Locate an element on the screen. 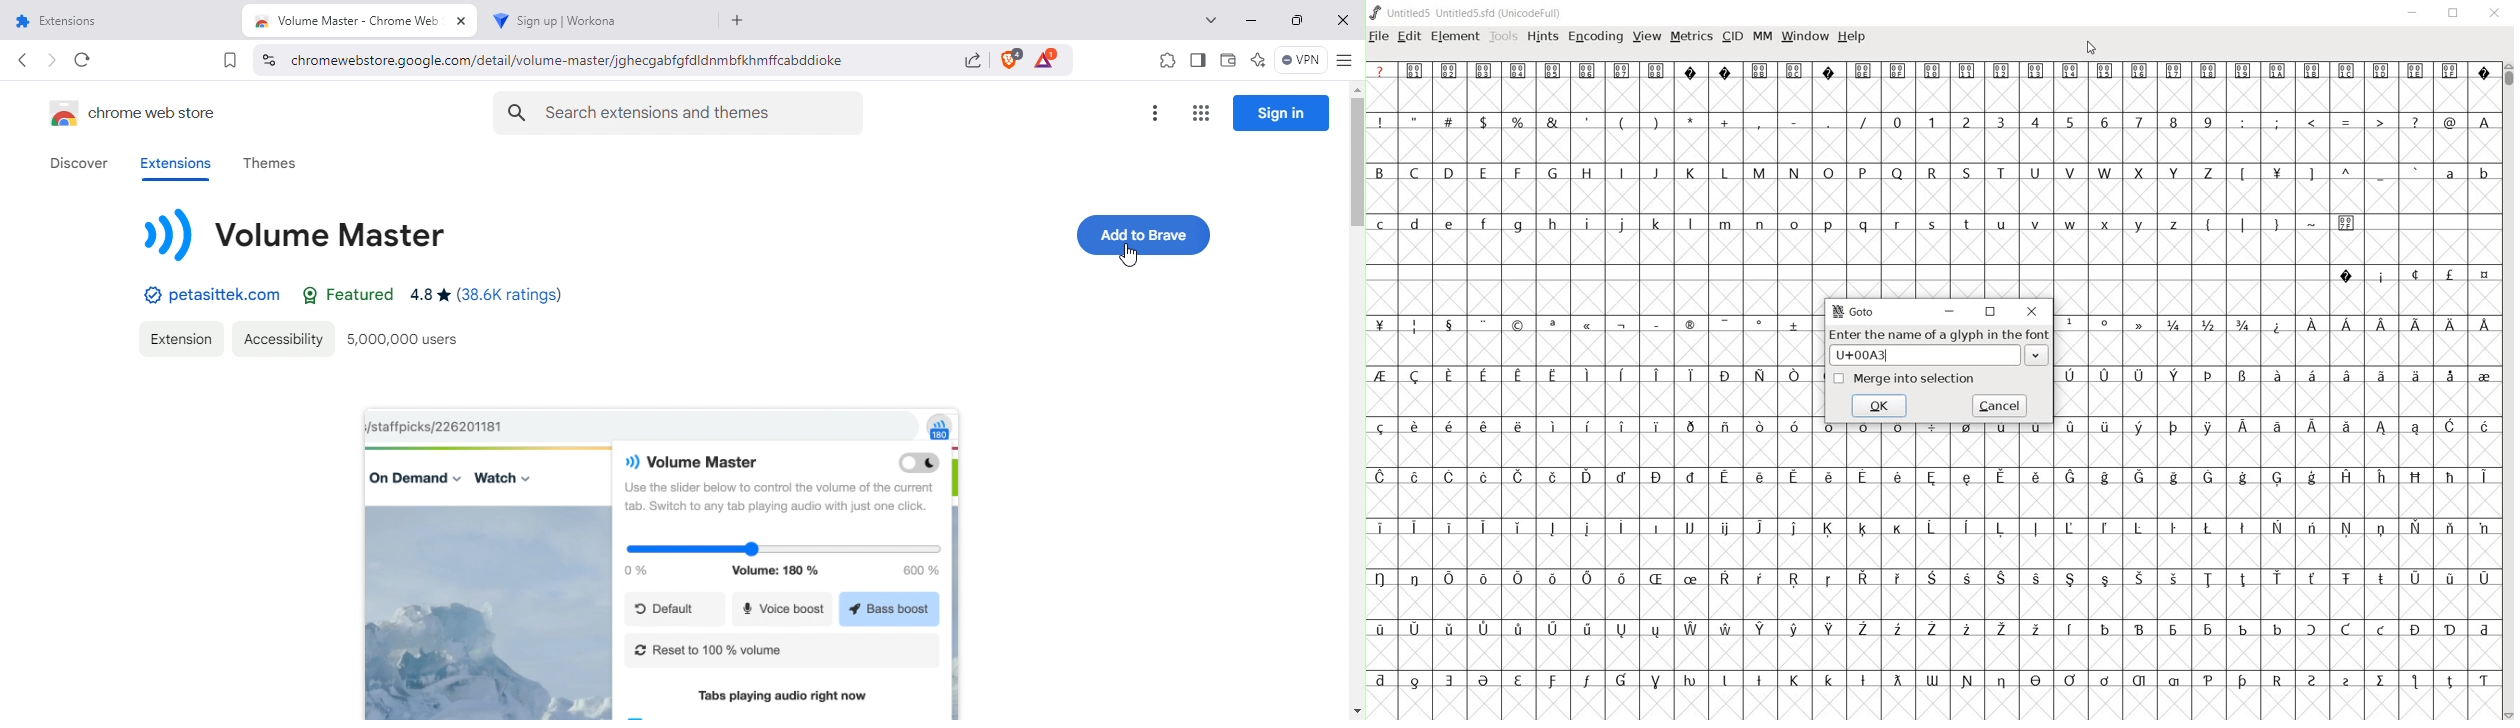 This screenshot has height=728, width=2520. Symbol is located at coordinates (2414, 578).